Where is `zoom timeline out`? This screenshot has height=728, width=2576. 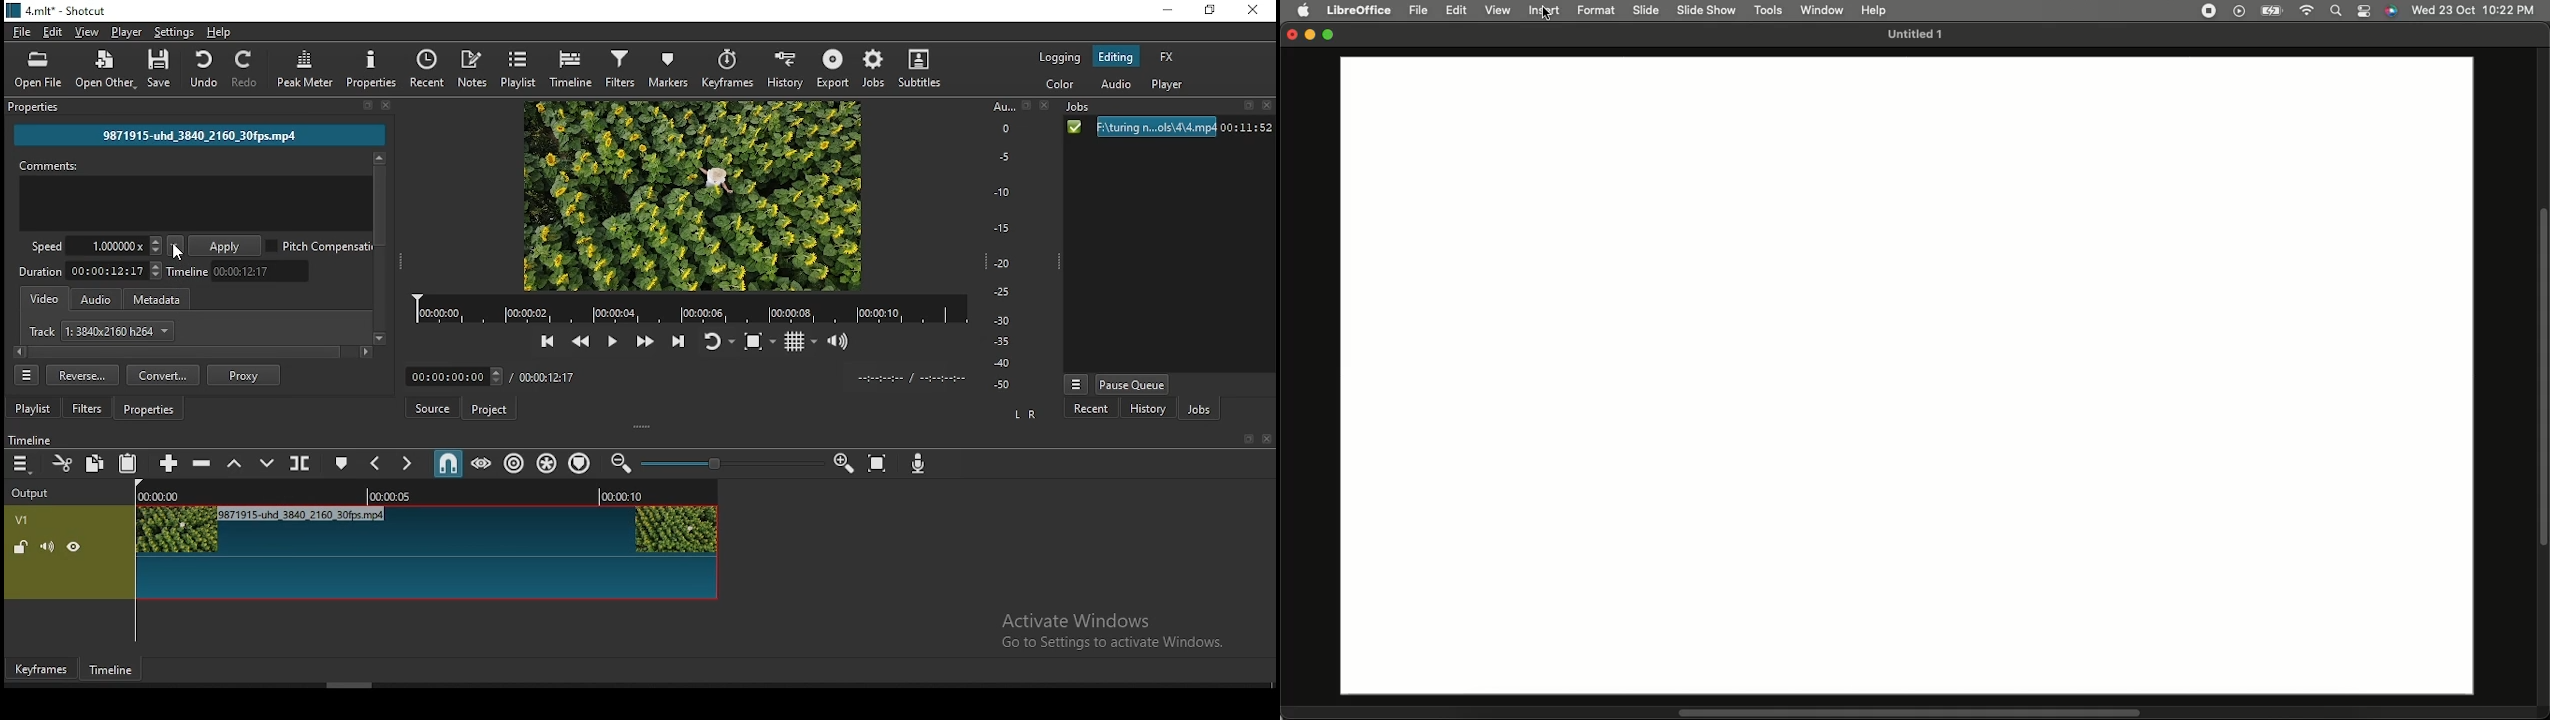 zoom timeline out is located at coordinates (624, 463).